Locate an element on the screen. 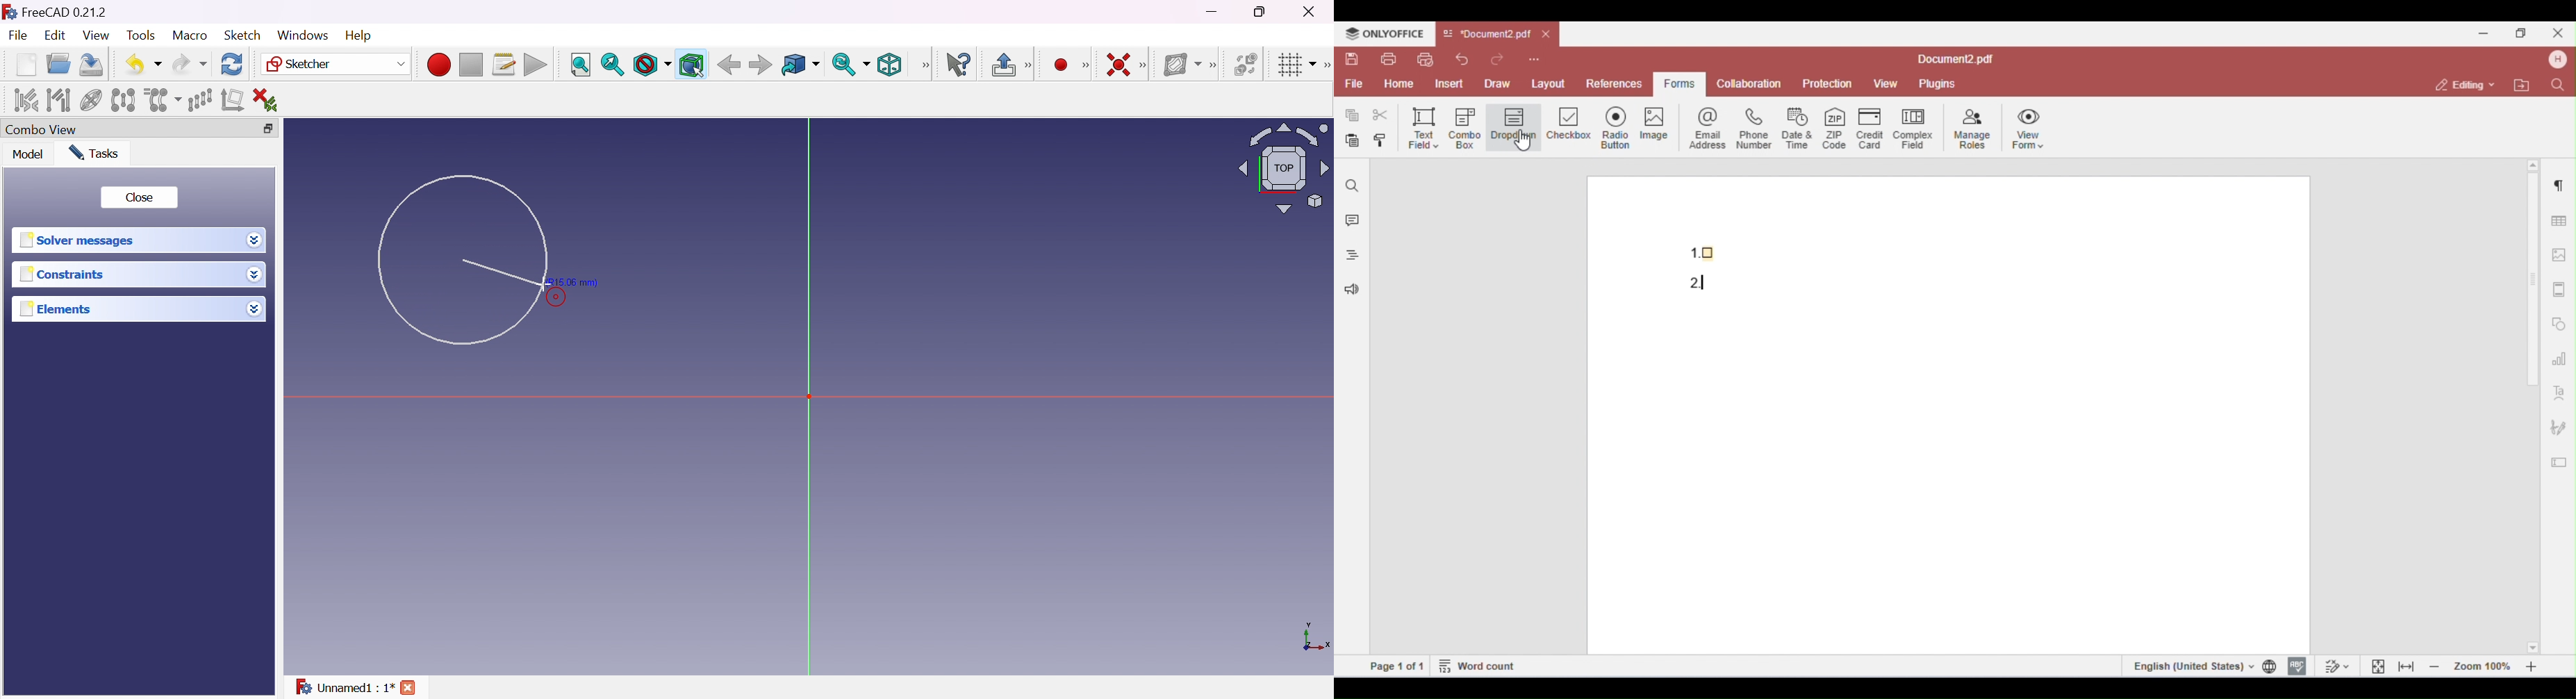 This screenshot has height=700, width=2576. Show/hide B-spline information layer is located at coordinates (1182, 64).